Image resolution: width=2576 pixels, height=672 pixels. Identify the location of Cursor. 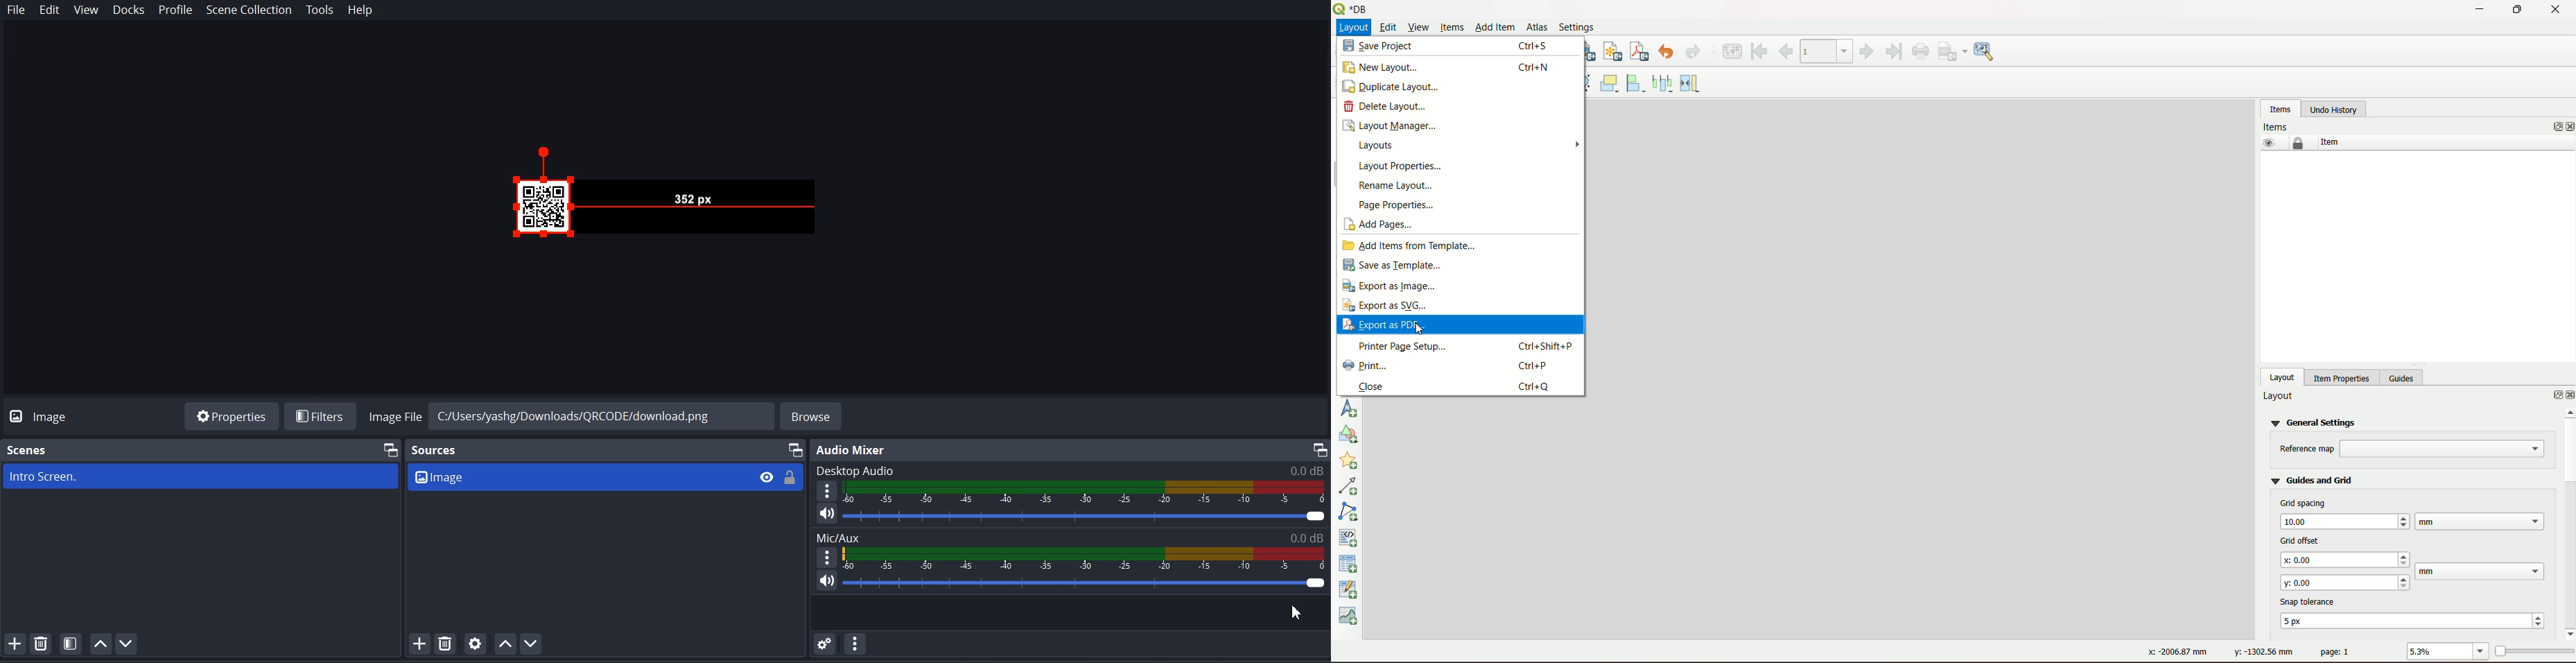
(1295, 612).